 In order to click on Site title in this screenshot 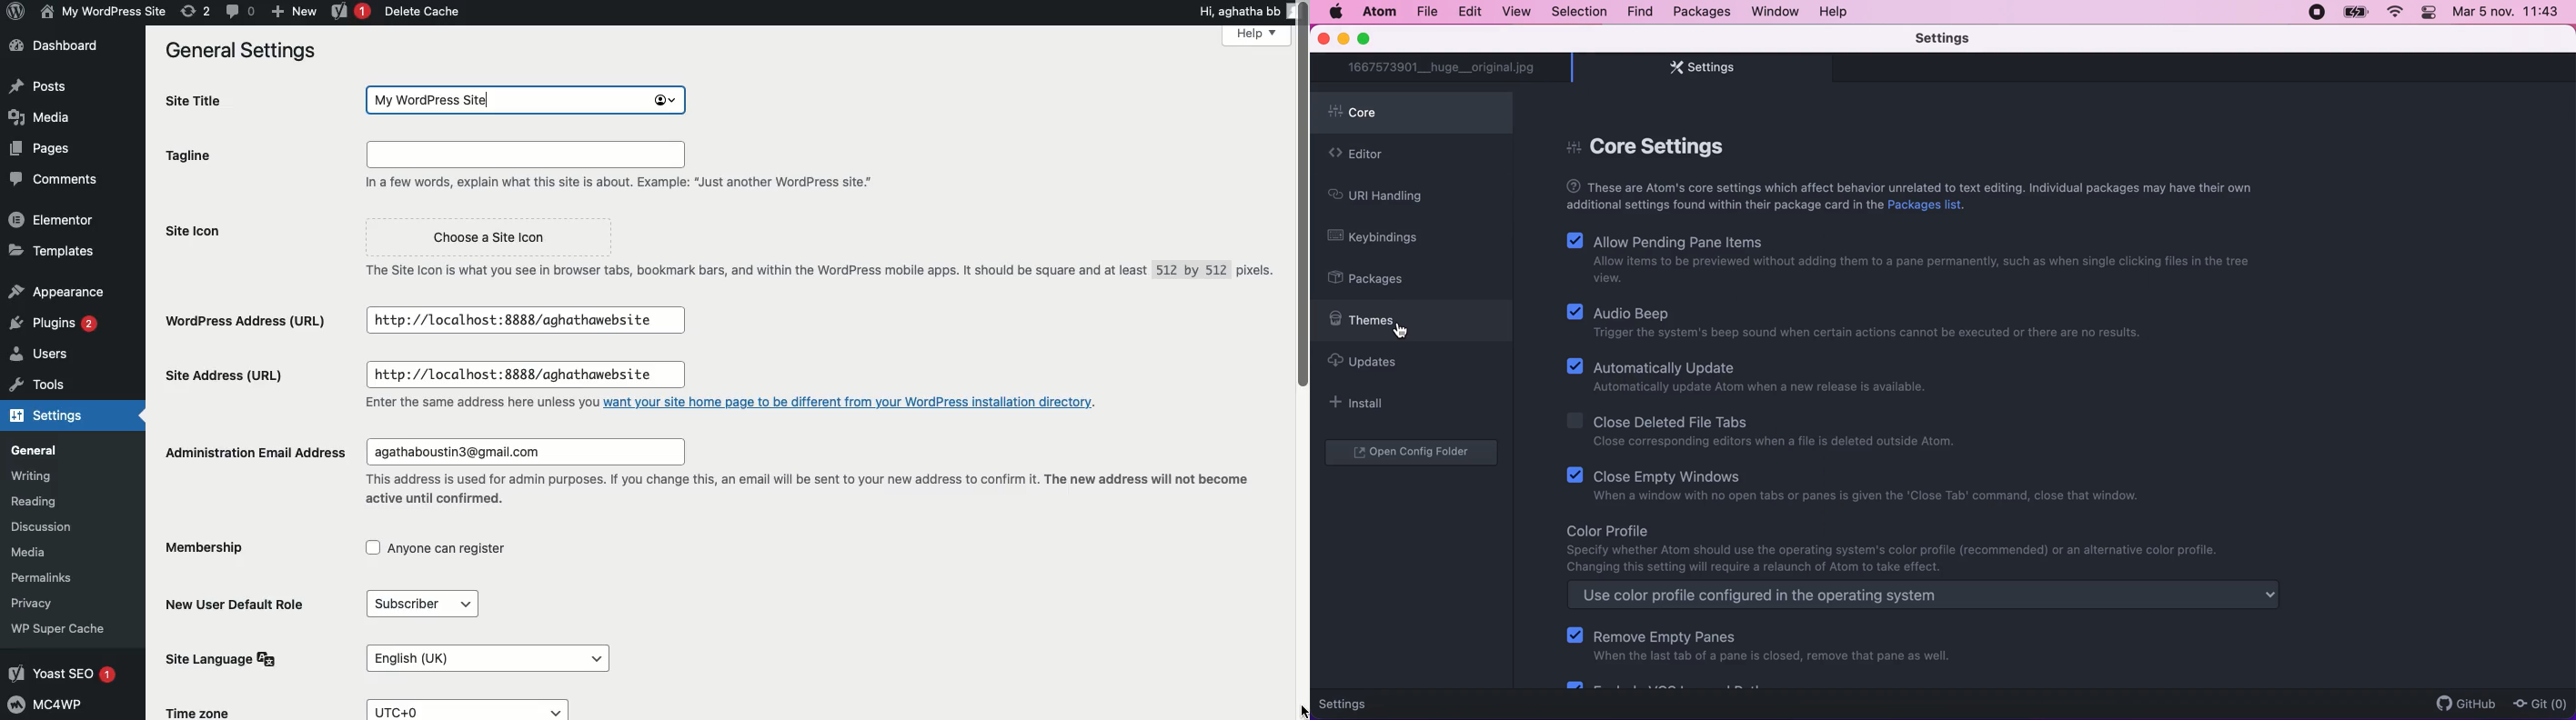, I will do `click(196, 105)`.